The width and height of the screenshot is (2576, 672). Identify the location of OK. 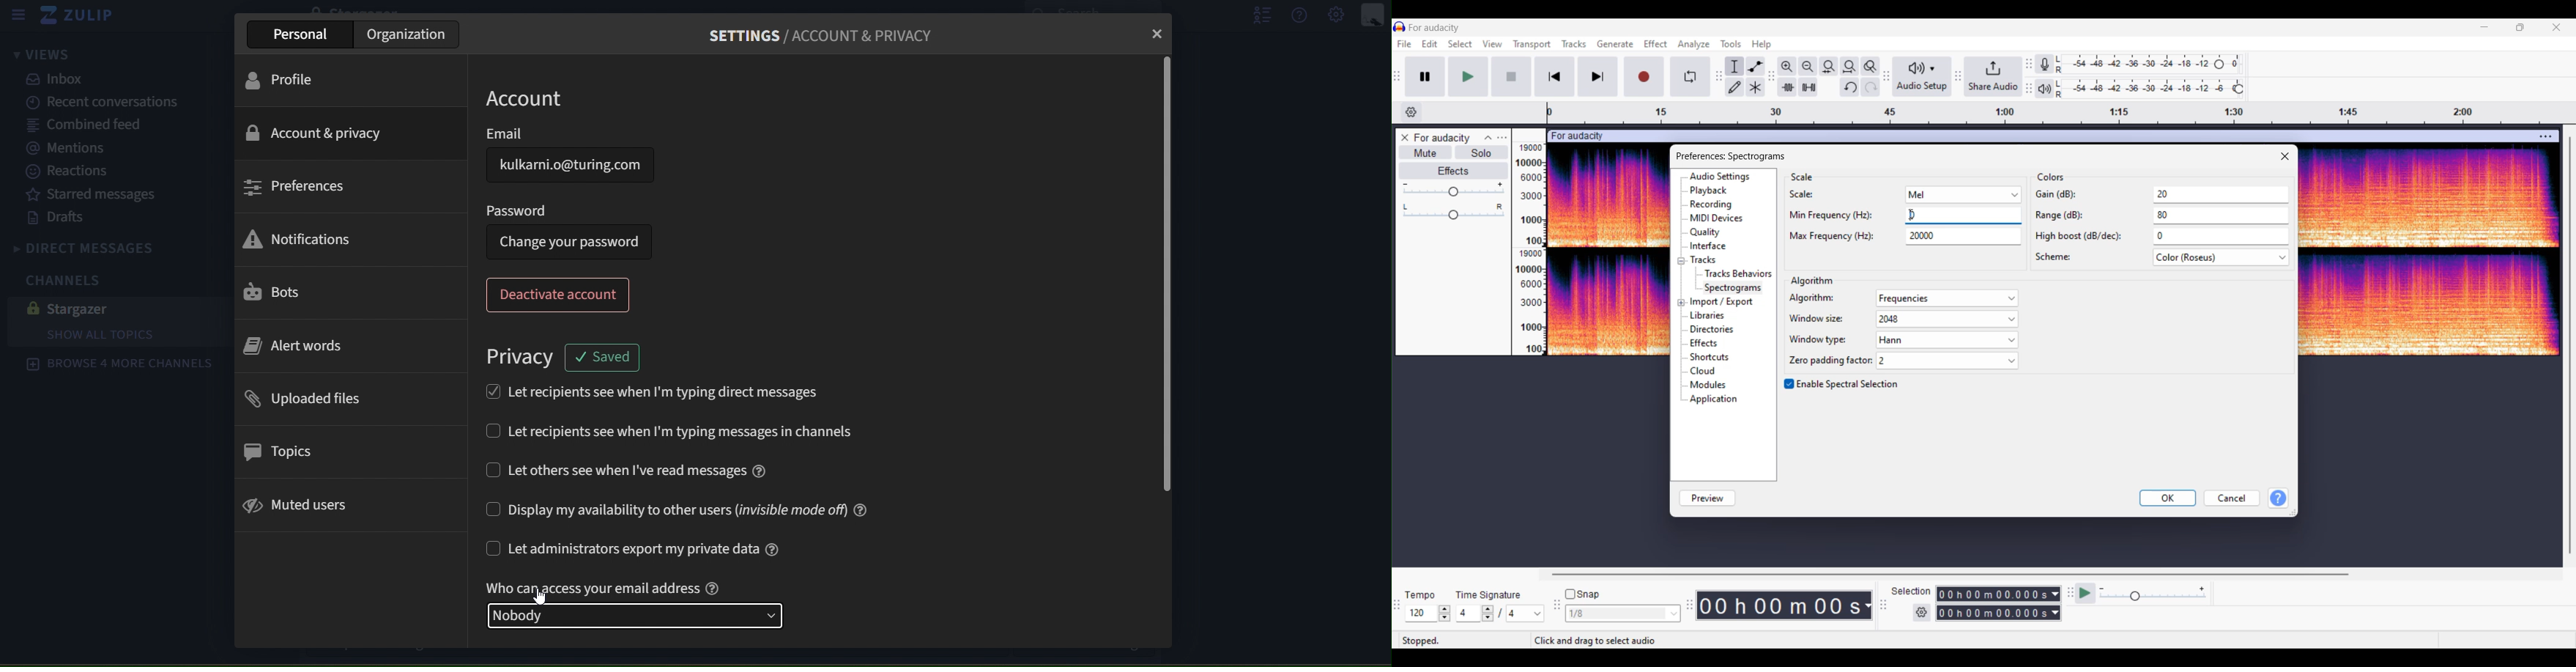
(2168, 498).